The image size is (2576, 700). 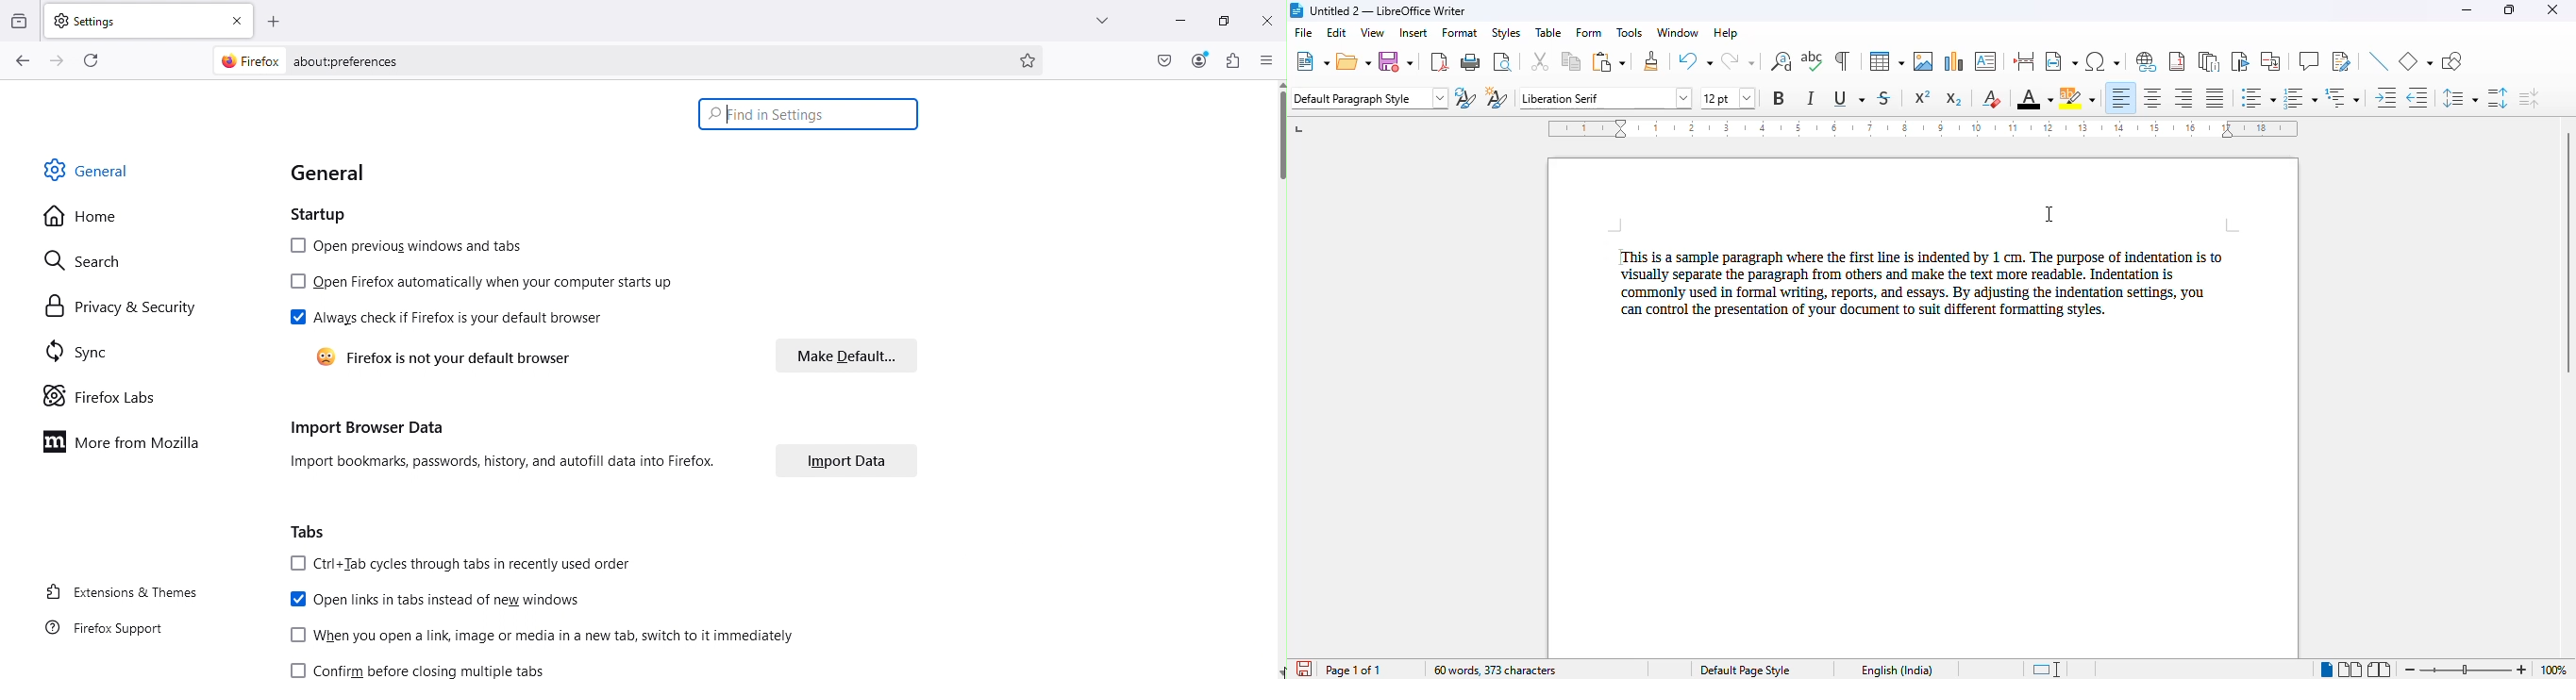 What do you see at coordinates (21, 19) in the screenshot?
I see `View recent browsing across windows and devices` at bounding box center [21, 19].